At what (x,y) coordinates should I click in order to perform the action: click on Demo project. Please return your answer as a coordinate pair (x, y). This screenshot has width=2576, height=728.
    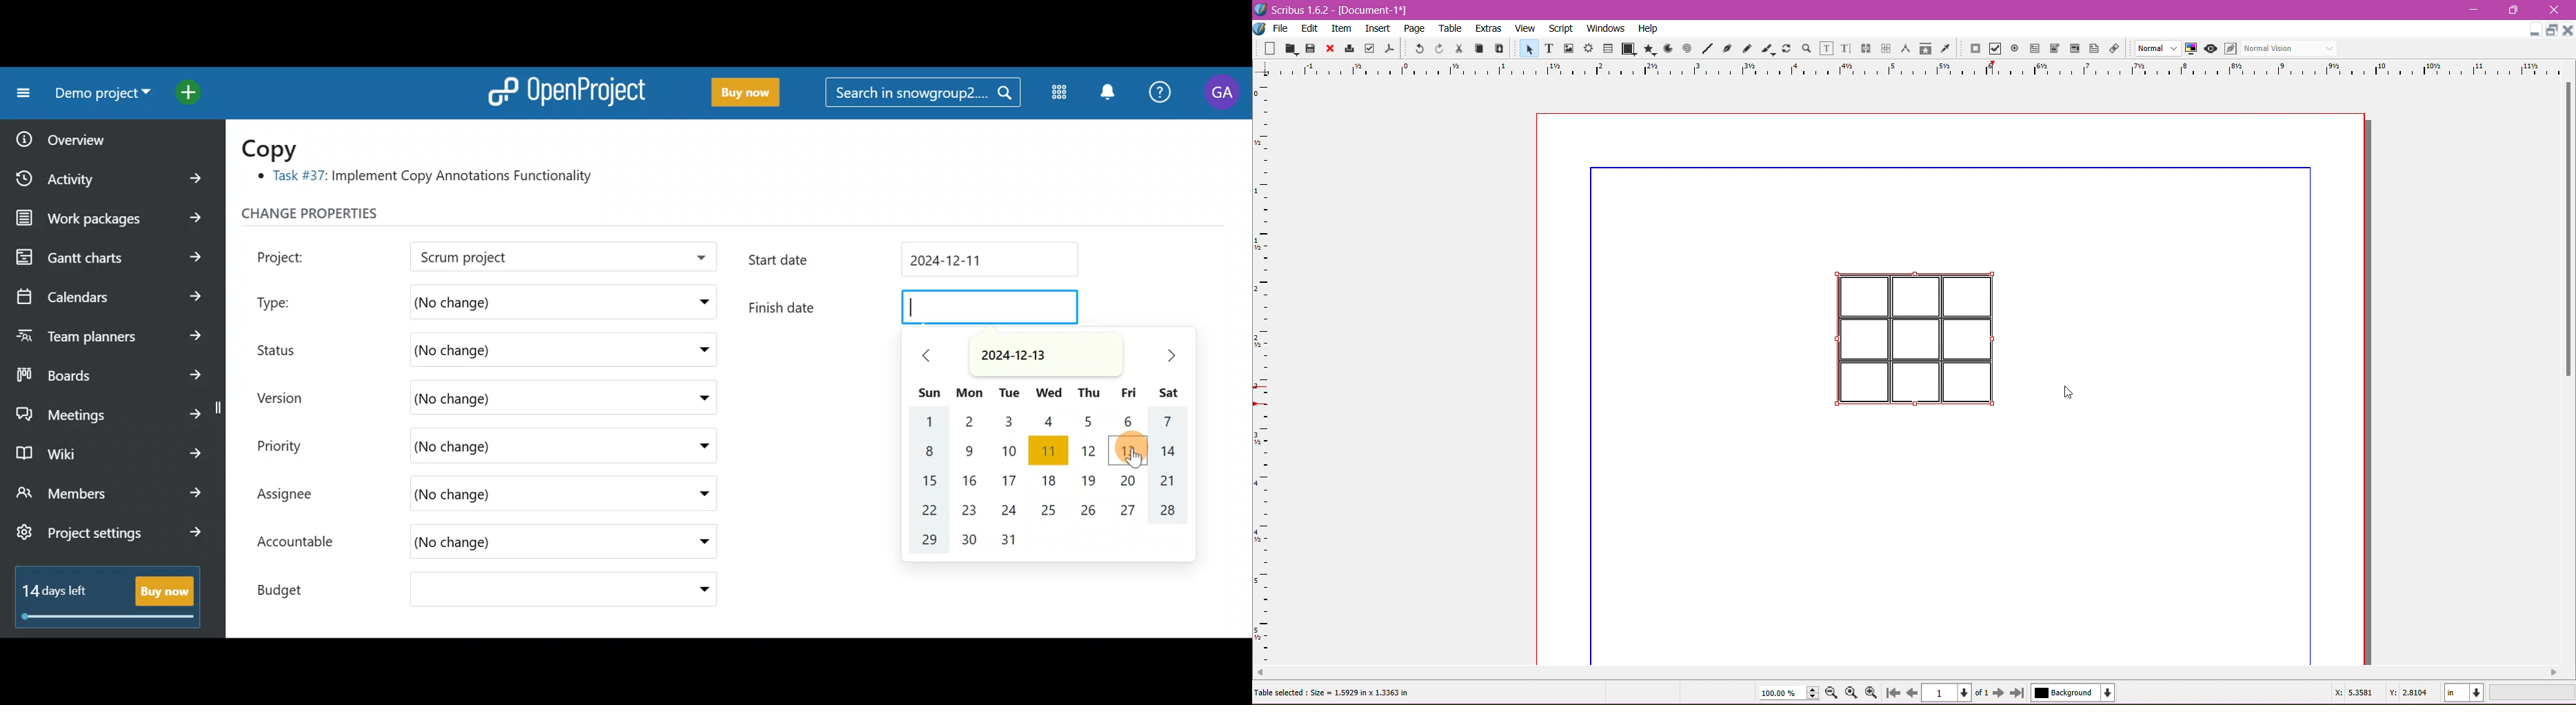
    Looking at the image, I should click on (525, 258).